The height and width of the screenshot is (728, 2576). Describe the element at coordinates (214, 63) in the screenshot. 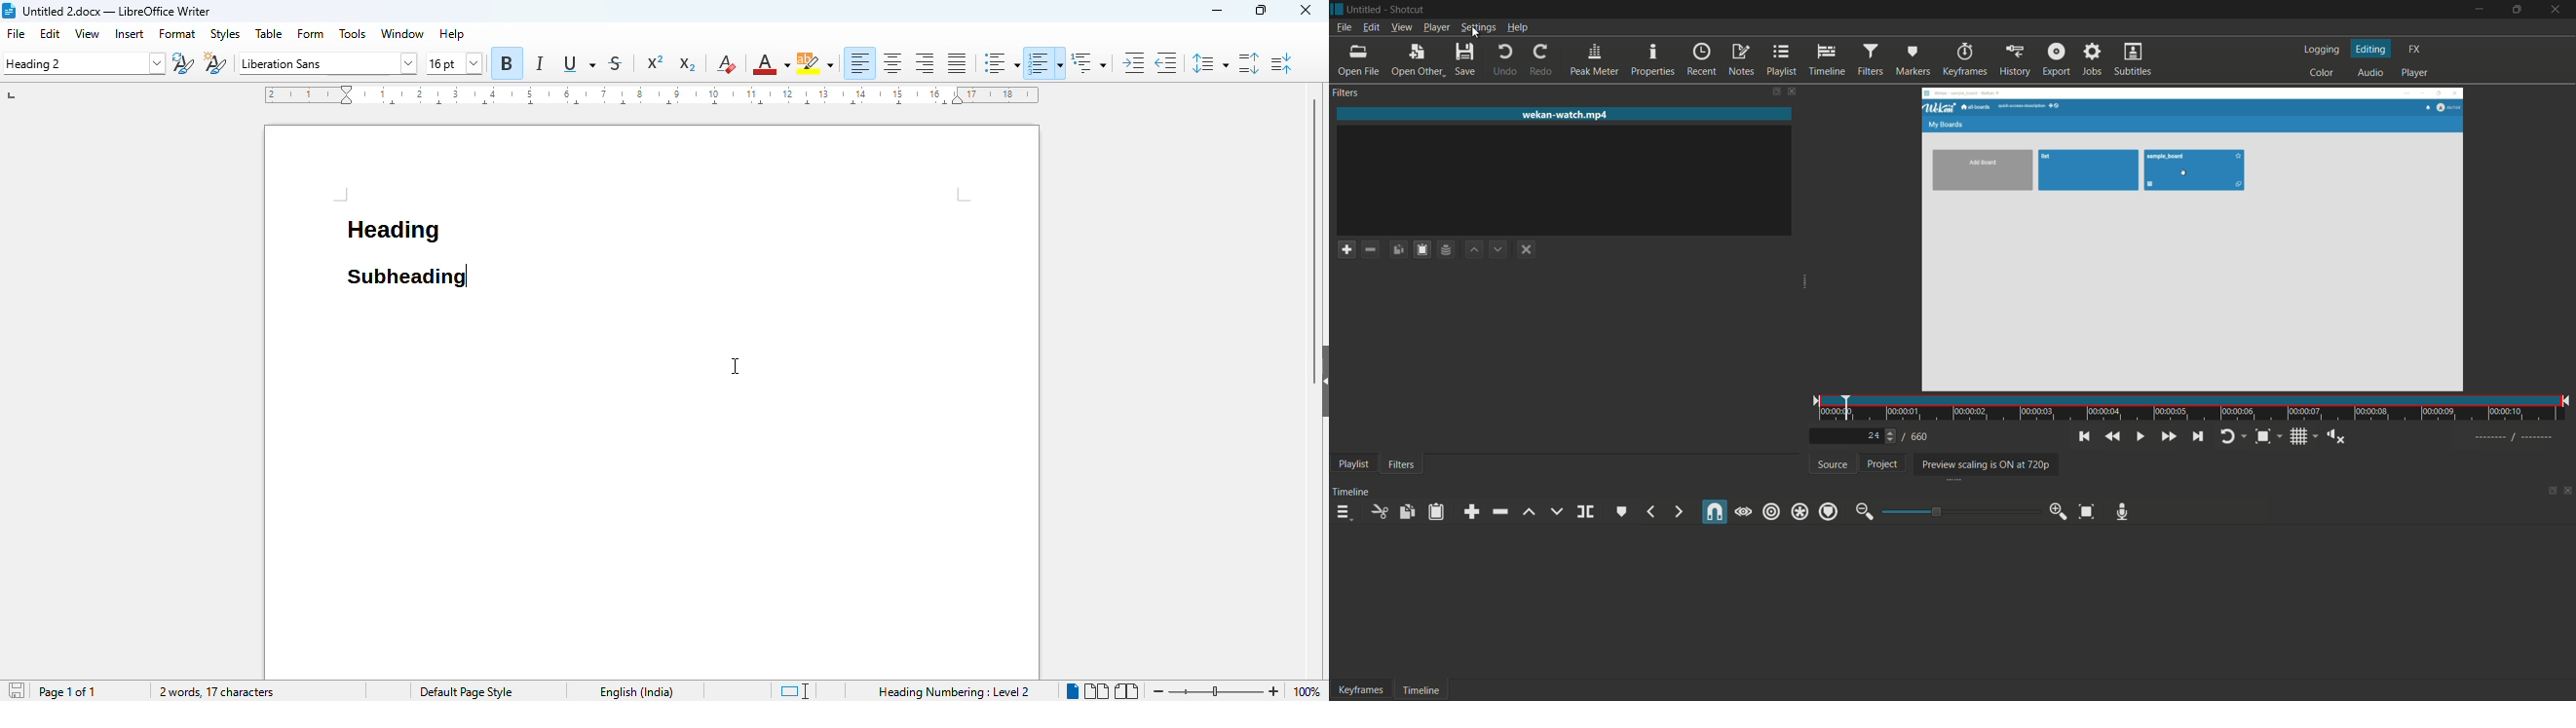

I see `new style from selection` at that location.